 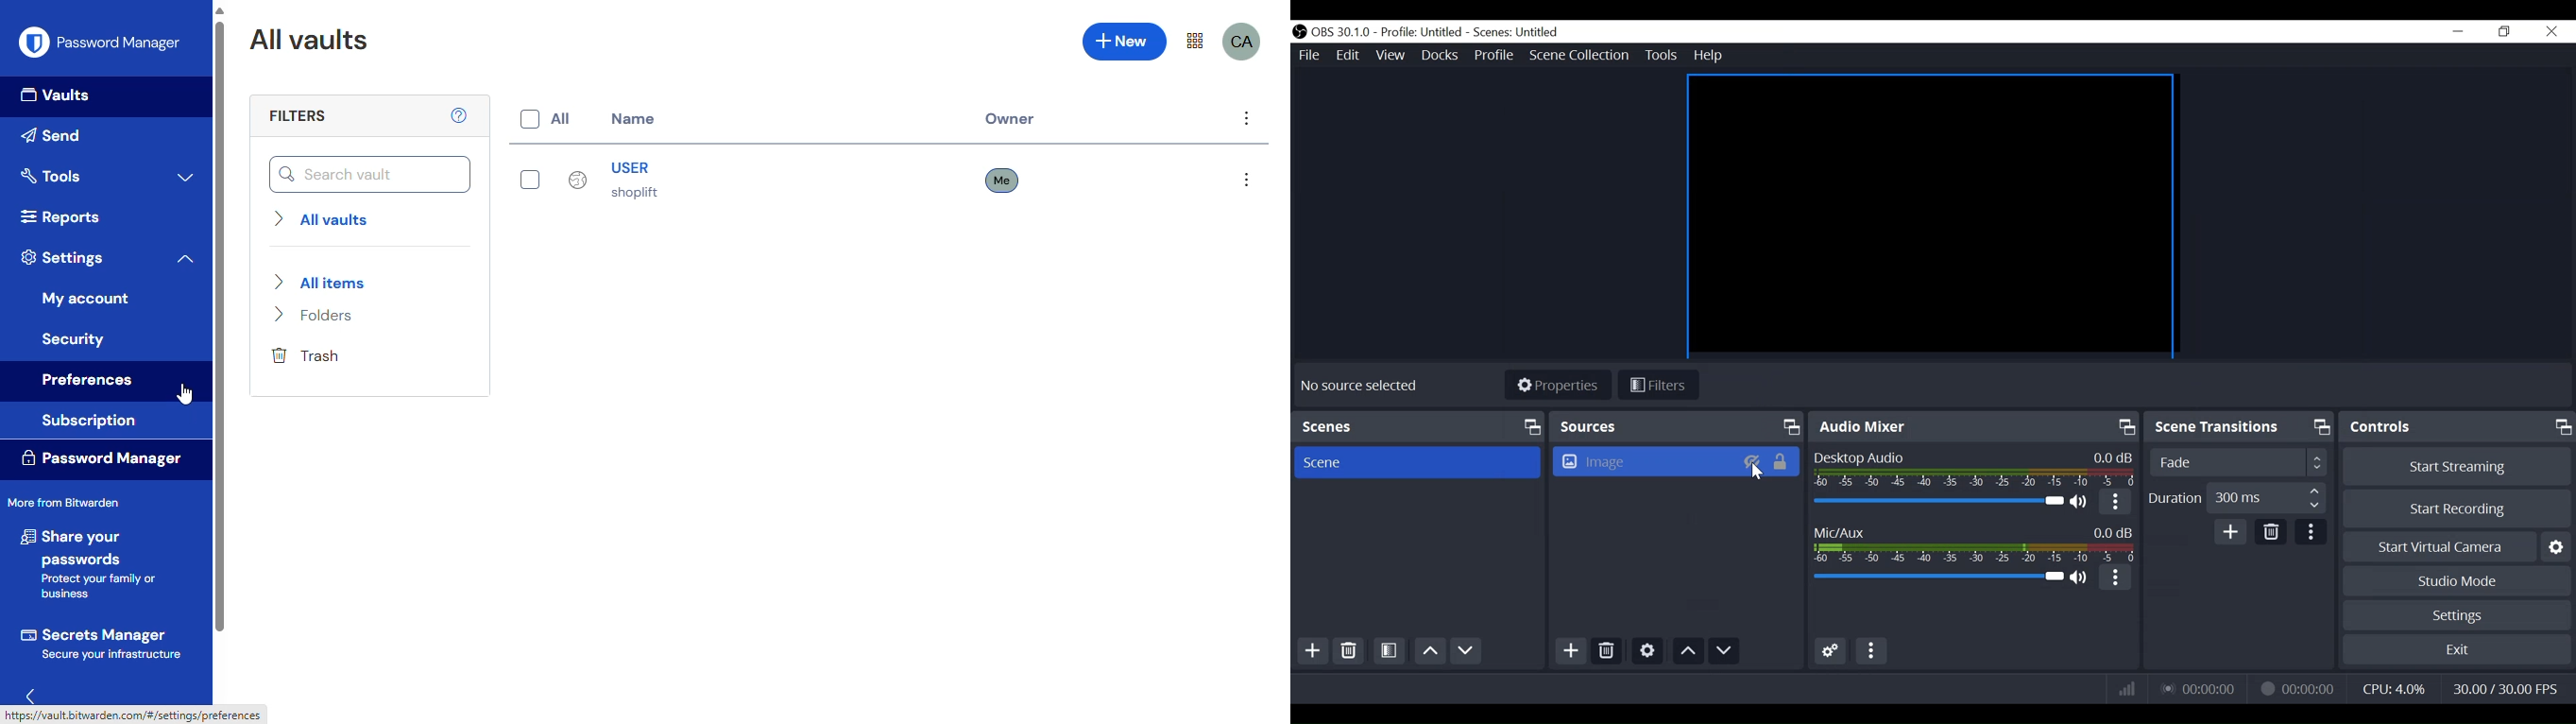 What do you see at coordinates (2459, 31) in the screenshot?
I see `minimize` at bounding box center [2459, 31].